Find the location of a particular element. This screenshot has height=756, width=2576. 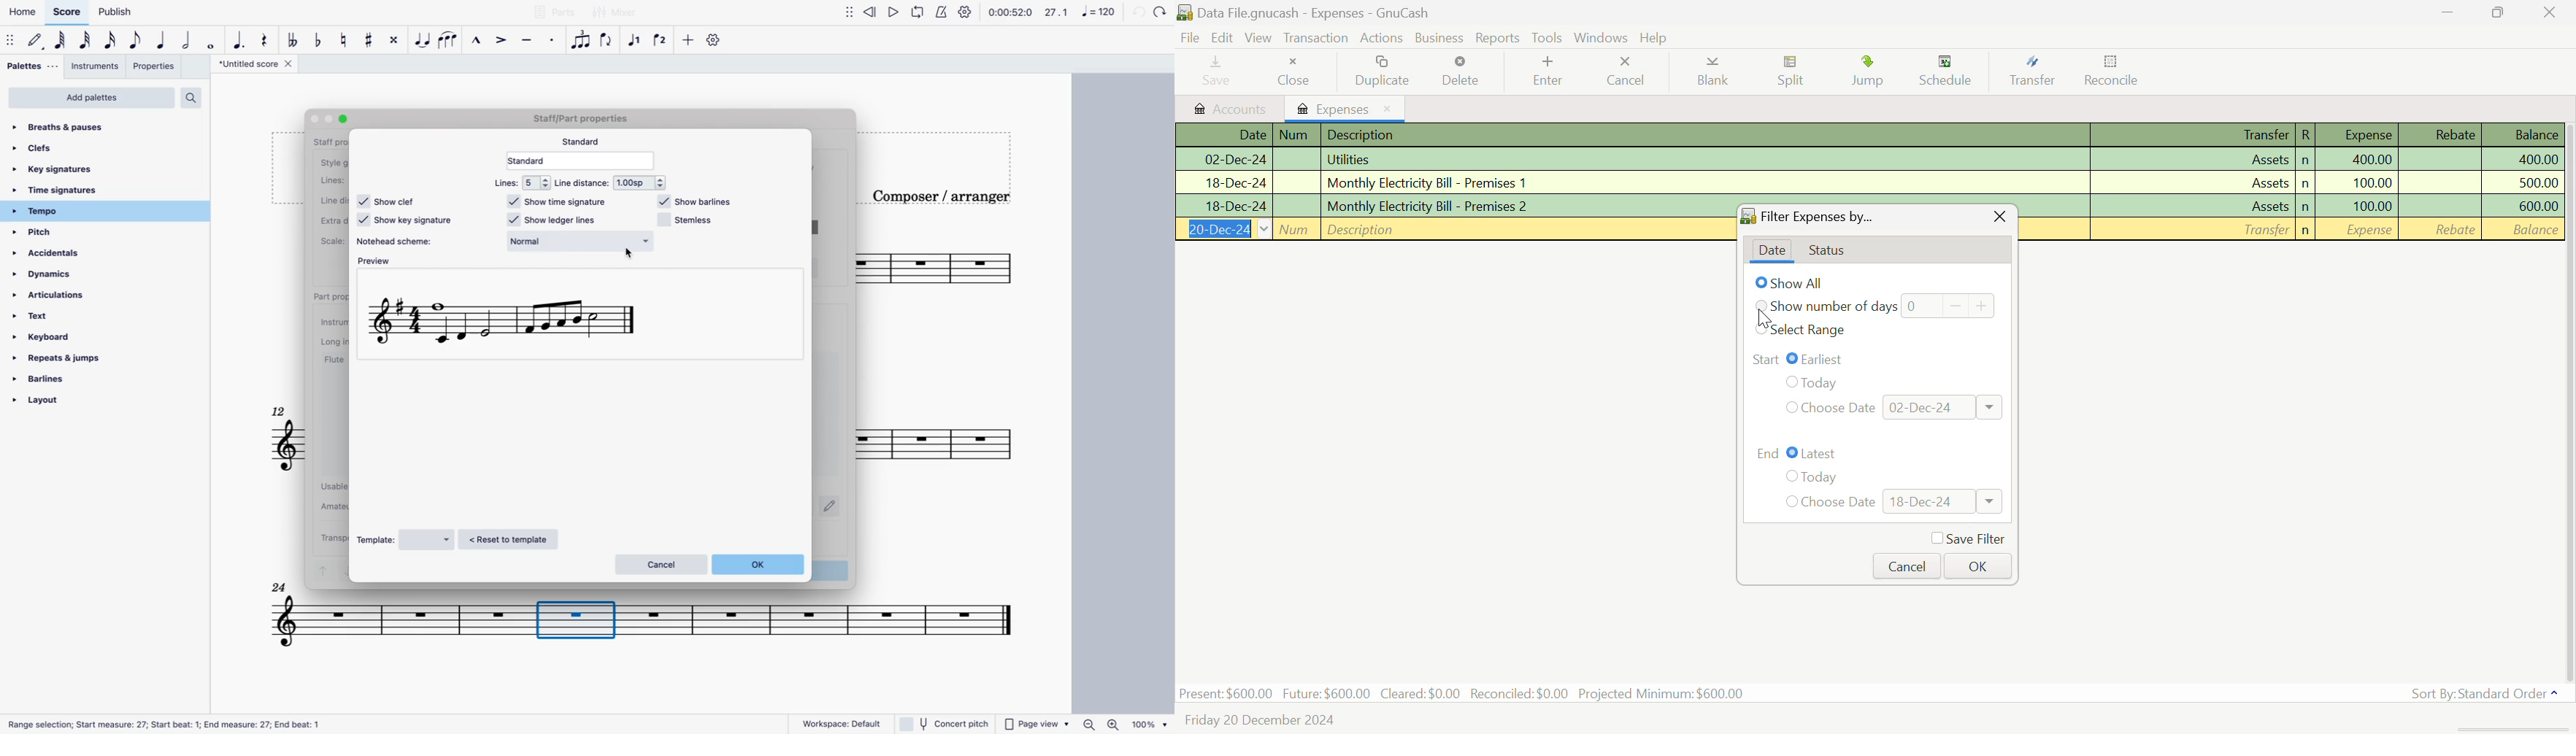

Rebate is located at coordinates (2439, 161).